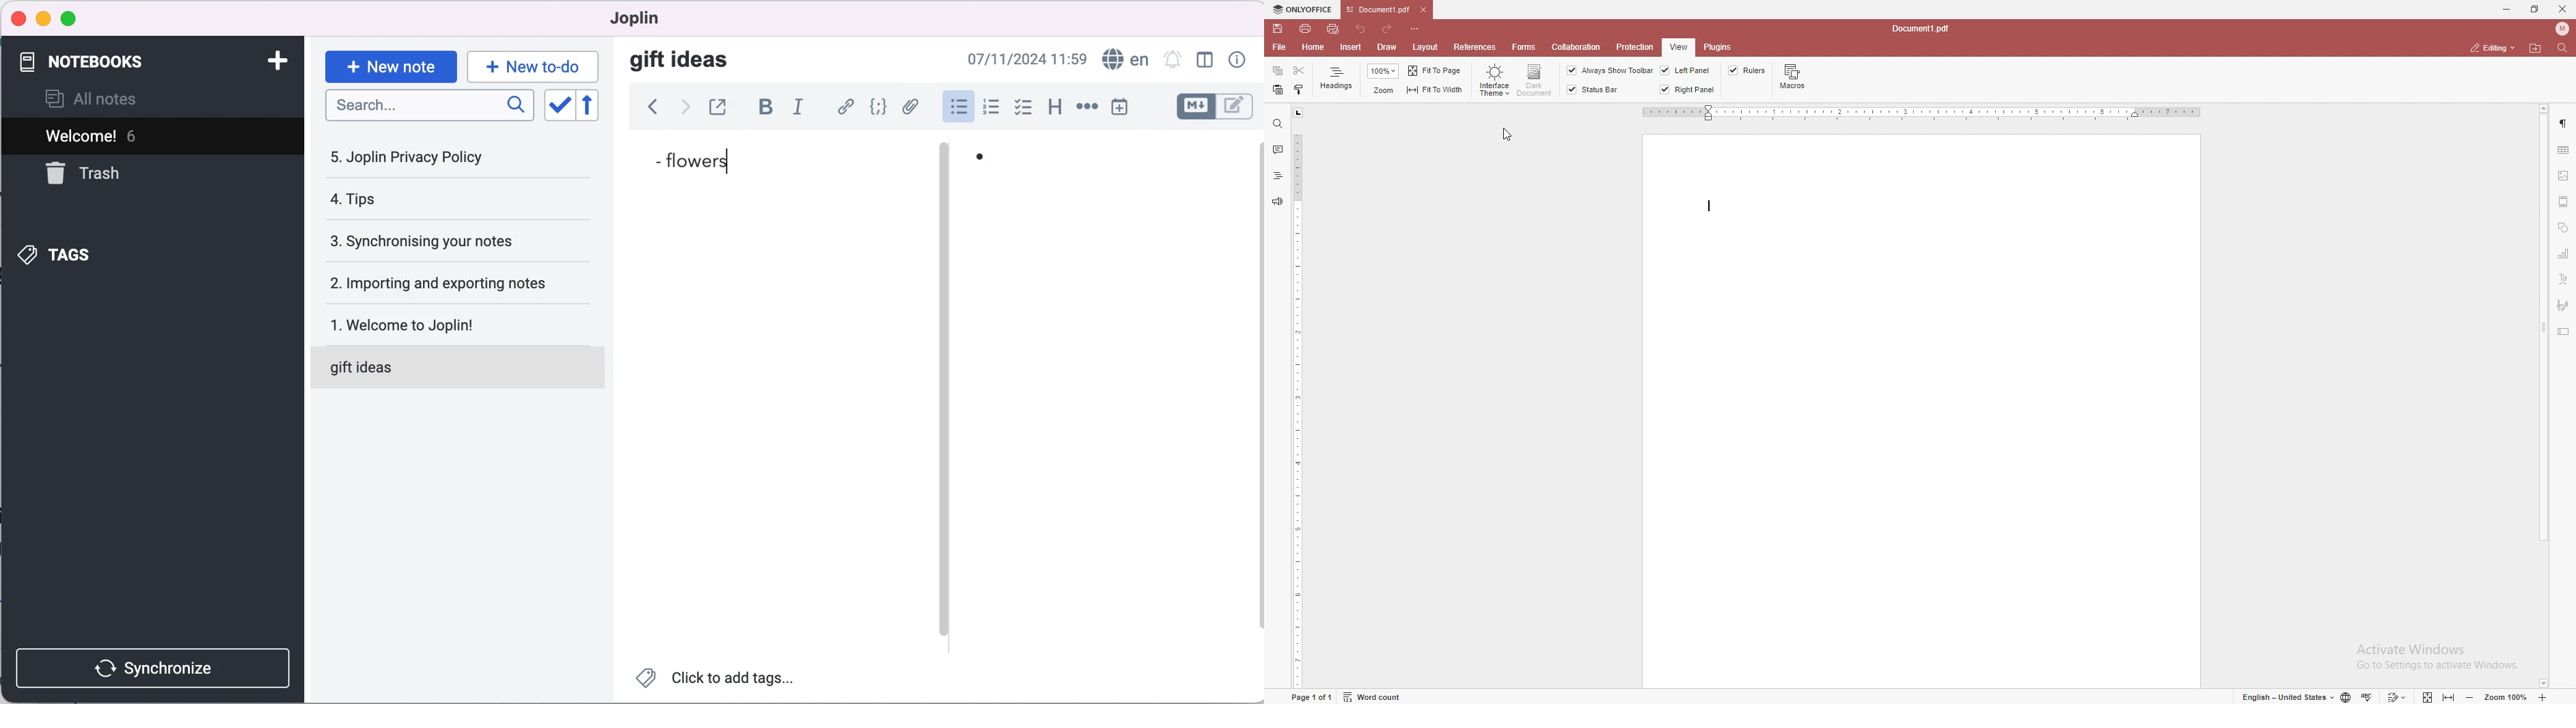 The width and height of the screenshot is (2576, 728). What do you see at coordinates (1205, 61) in the screenshot?
I see `toggle editor layout` at bounding box center [1205, 61].